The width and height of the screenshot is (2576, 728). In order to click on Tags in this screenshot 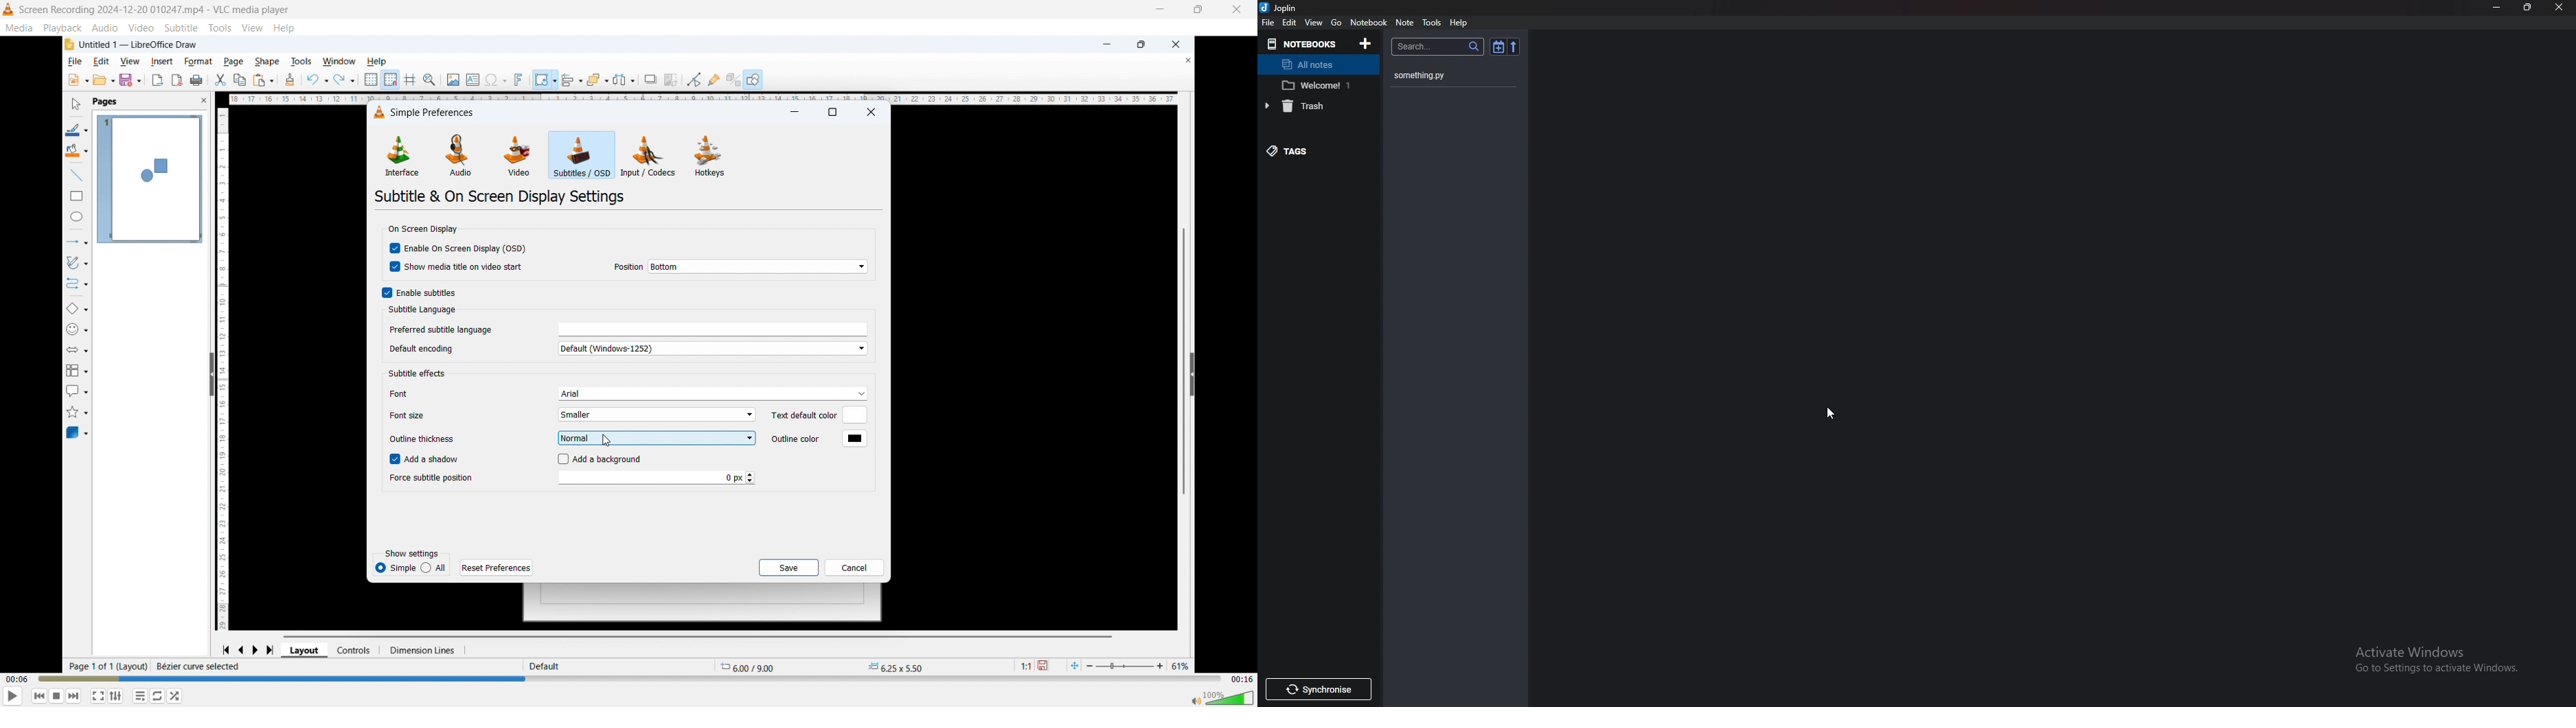, I will do `click(1312, 150)`.